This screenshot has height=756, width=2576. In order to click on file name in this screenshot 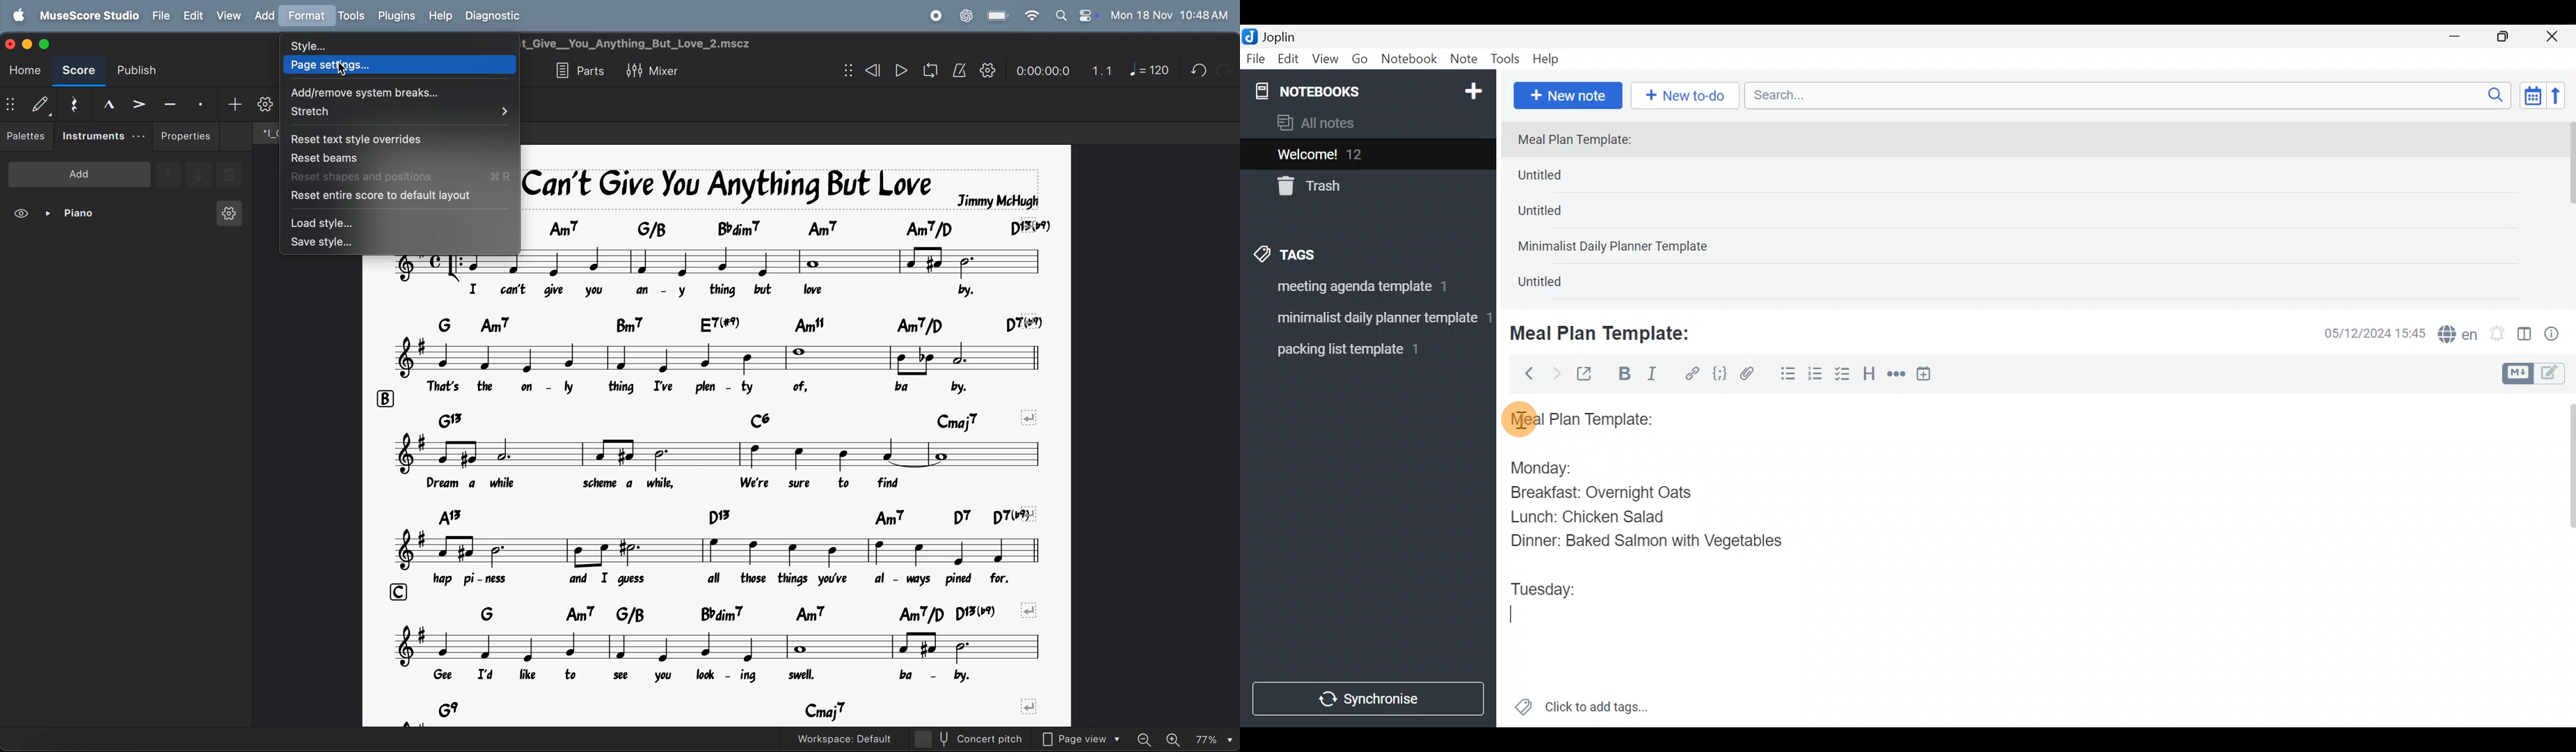, I will do `click(264, 132)`.